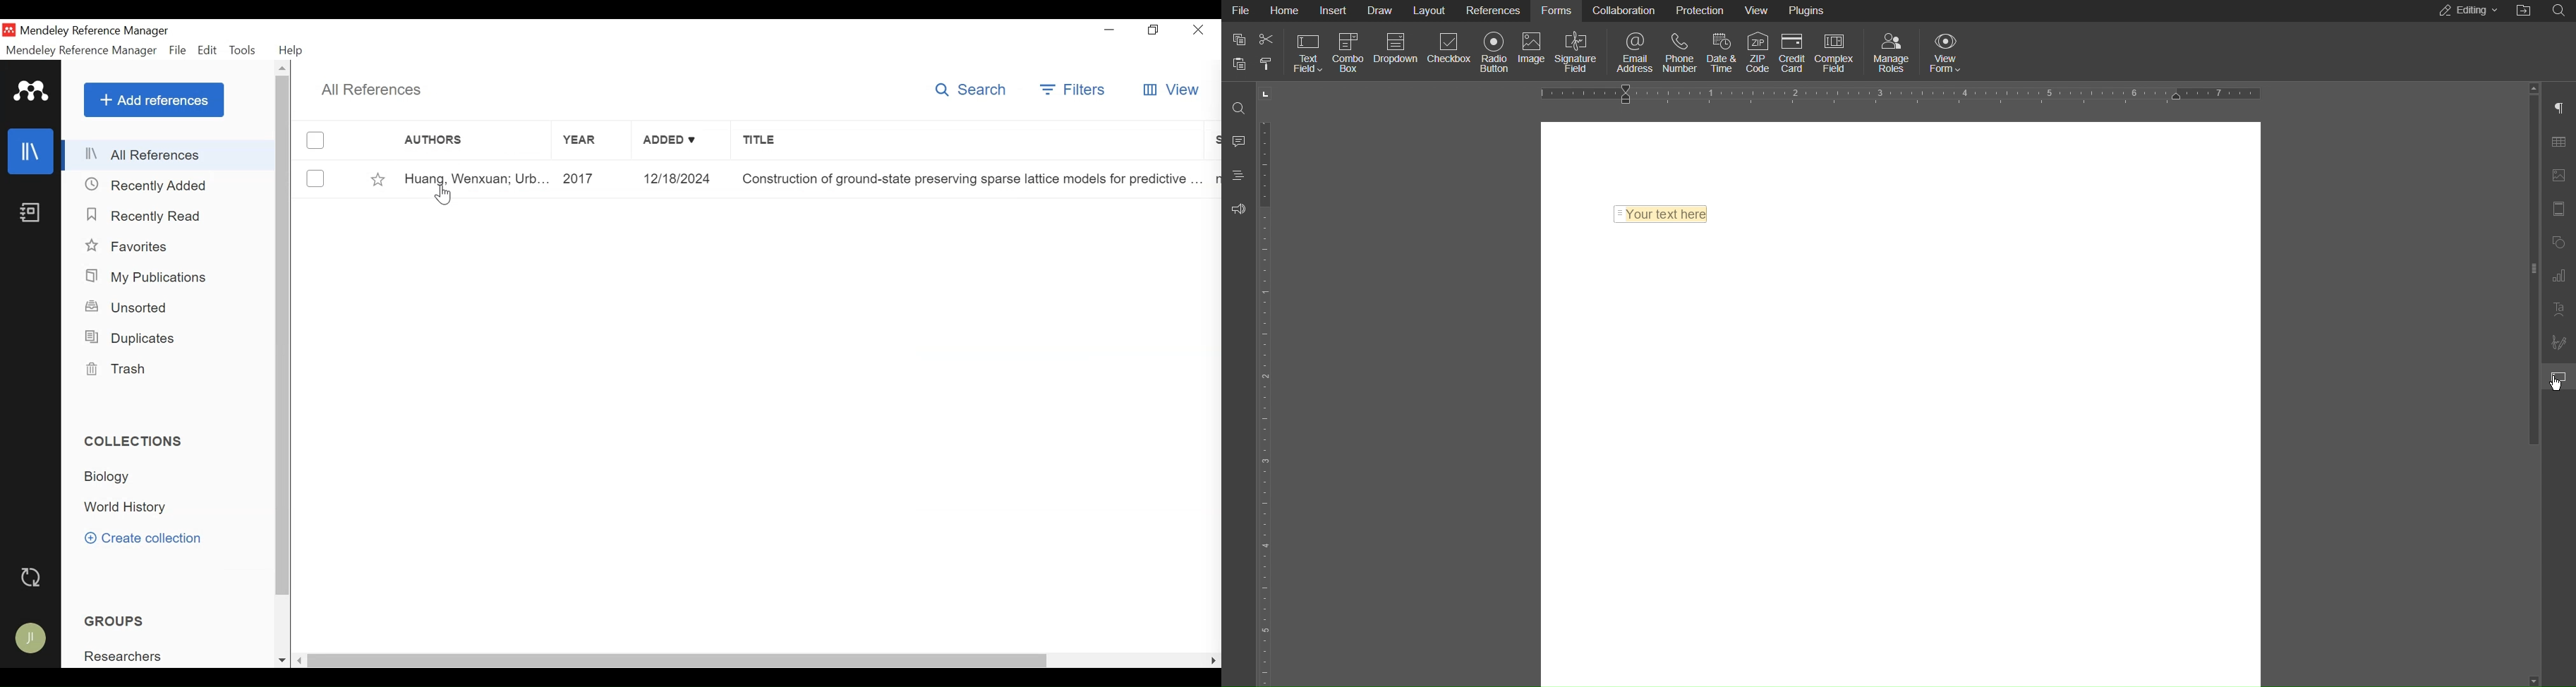 The image size is (2576, 700). What do you see at coordinates (1905, 92) in the screenshot?
I see `Horizontal Ruler` at bounding box center [1905, 92].